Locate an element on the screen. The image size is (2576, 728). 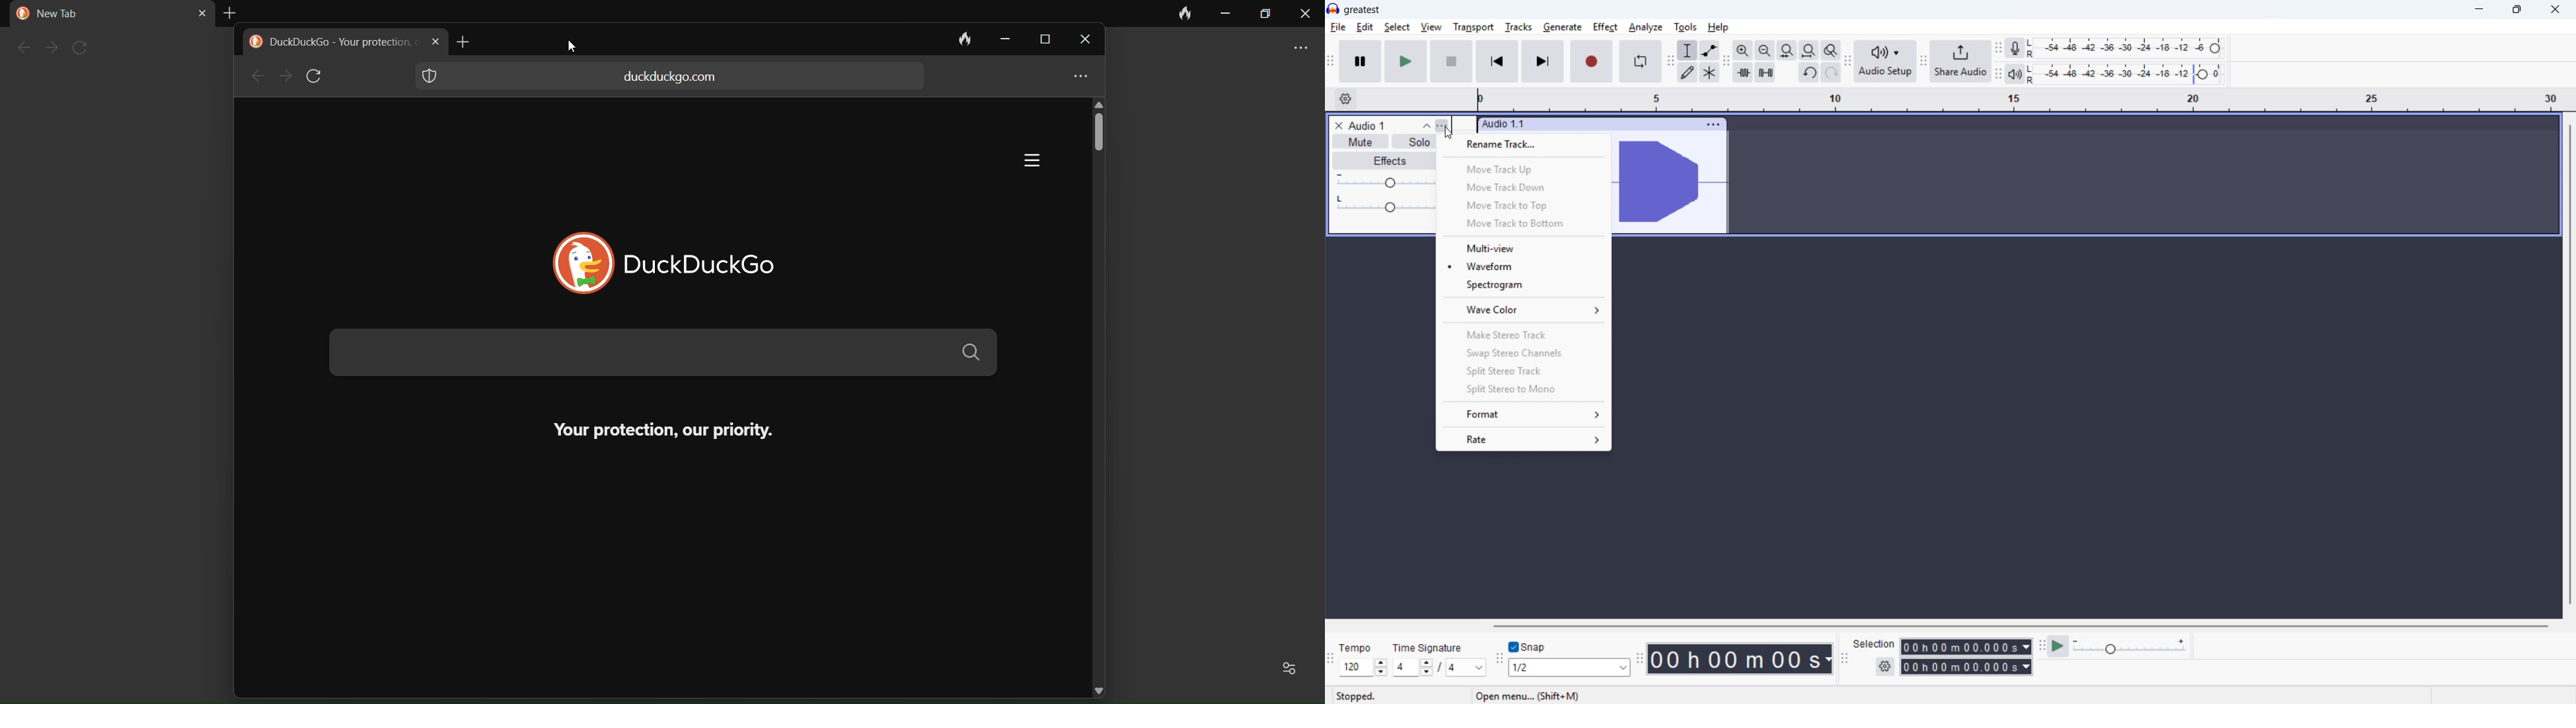
greatest is located at coordinates (1362, 10).